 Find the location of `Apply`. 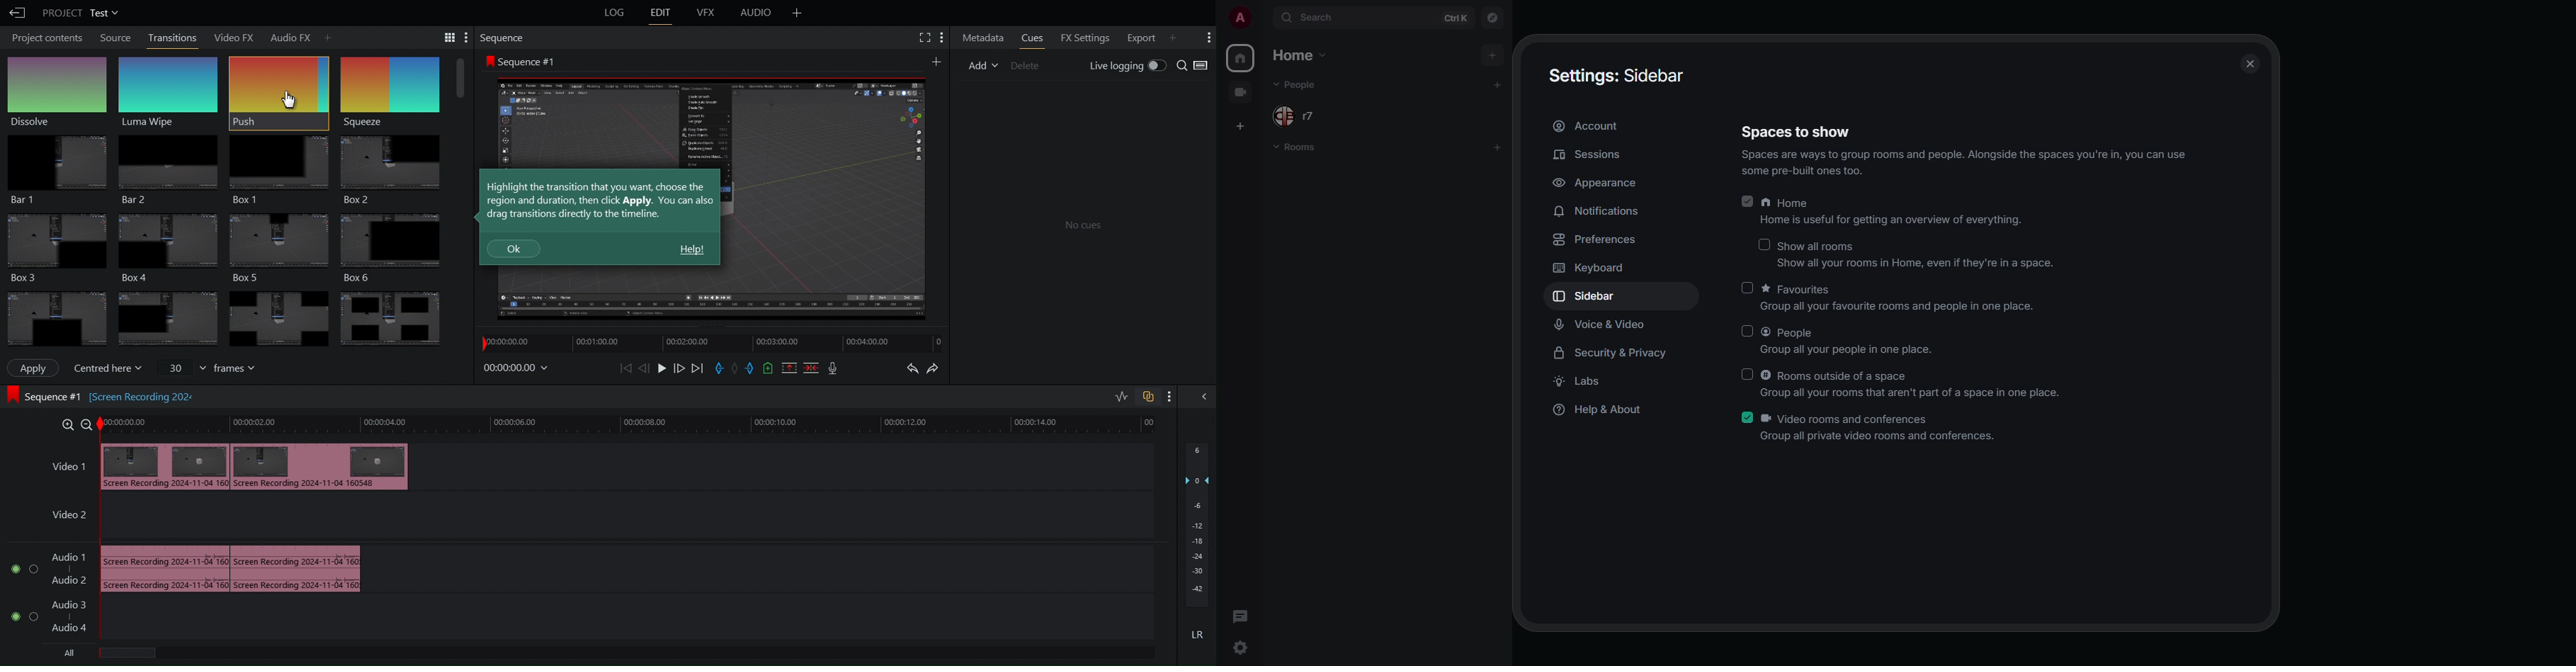

Apply is located at coordinates (34, 367).